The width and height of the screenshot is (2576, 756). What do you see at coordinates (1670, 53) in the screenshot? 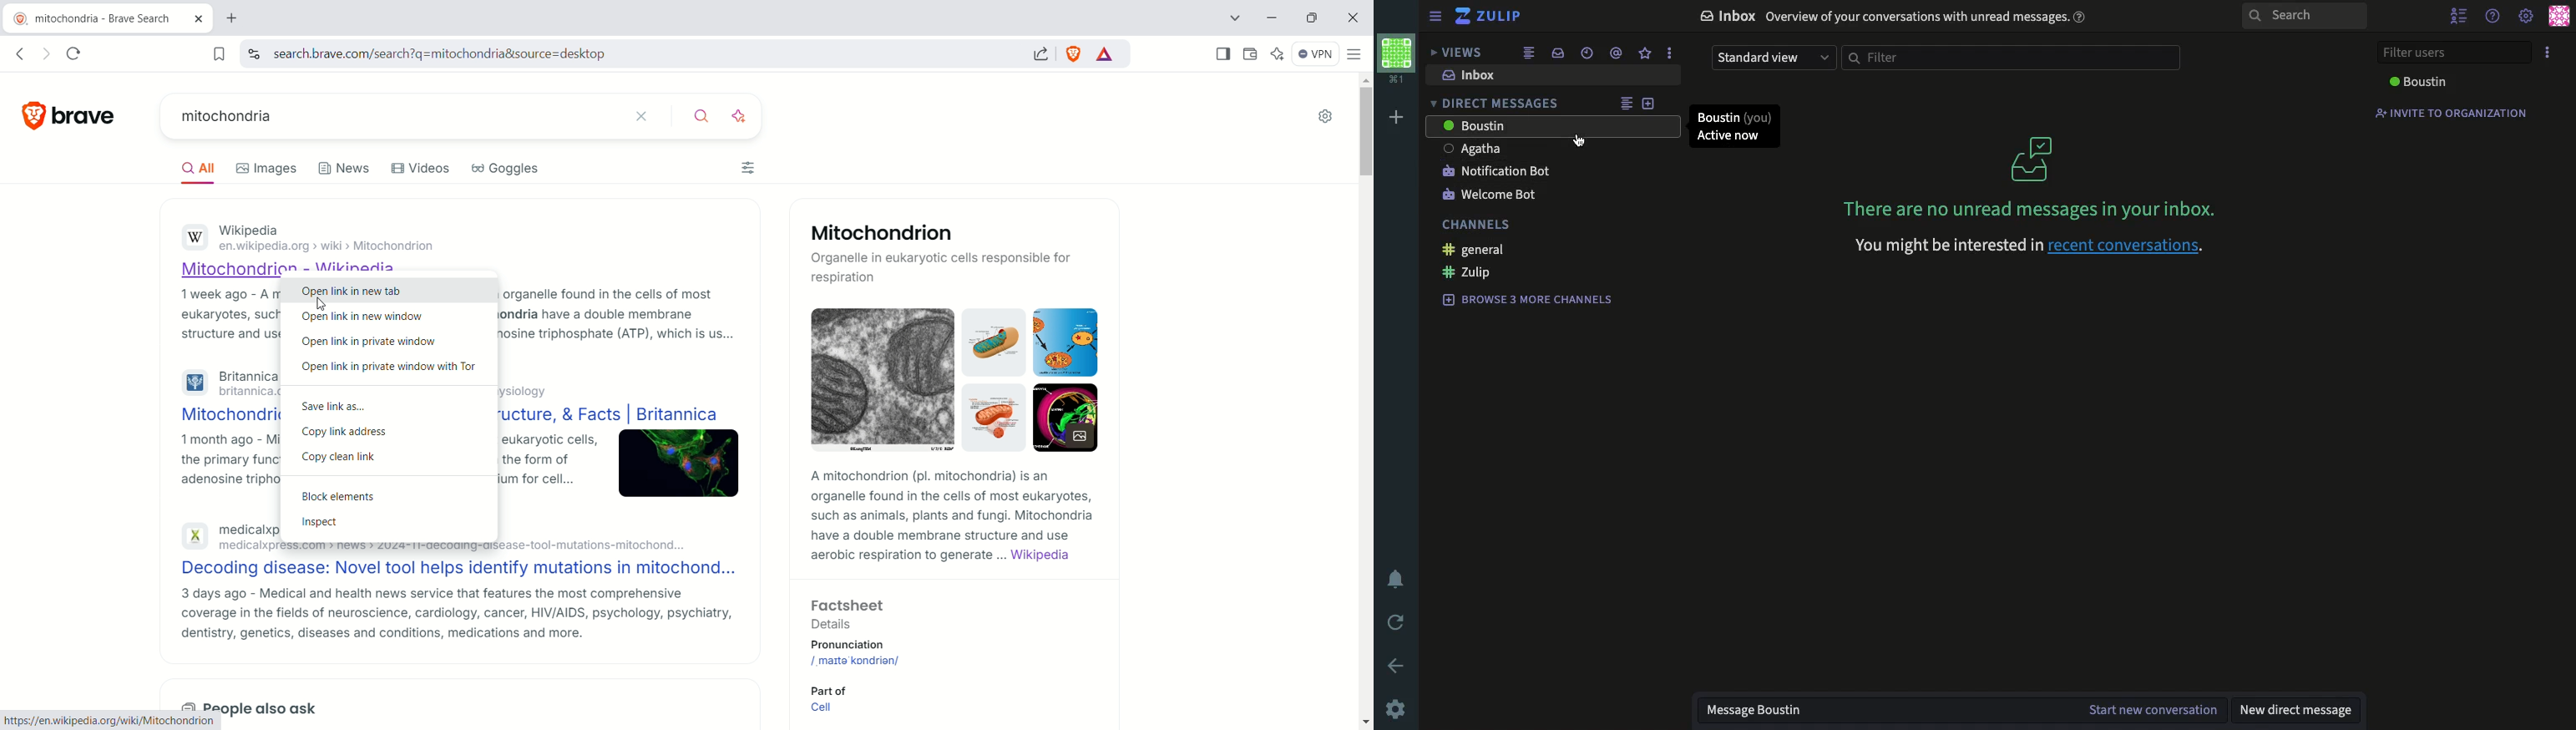
I see `options` at bounding box center [1670, 53].